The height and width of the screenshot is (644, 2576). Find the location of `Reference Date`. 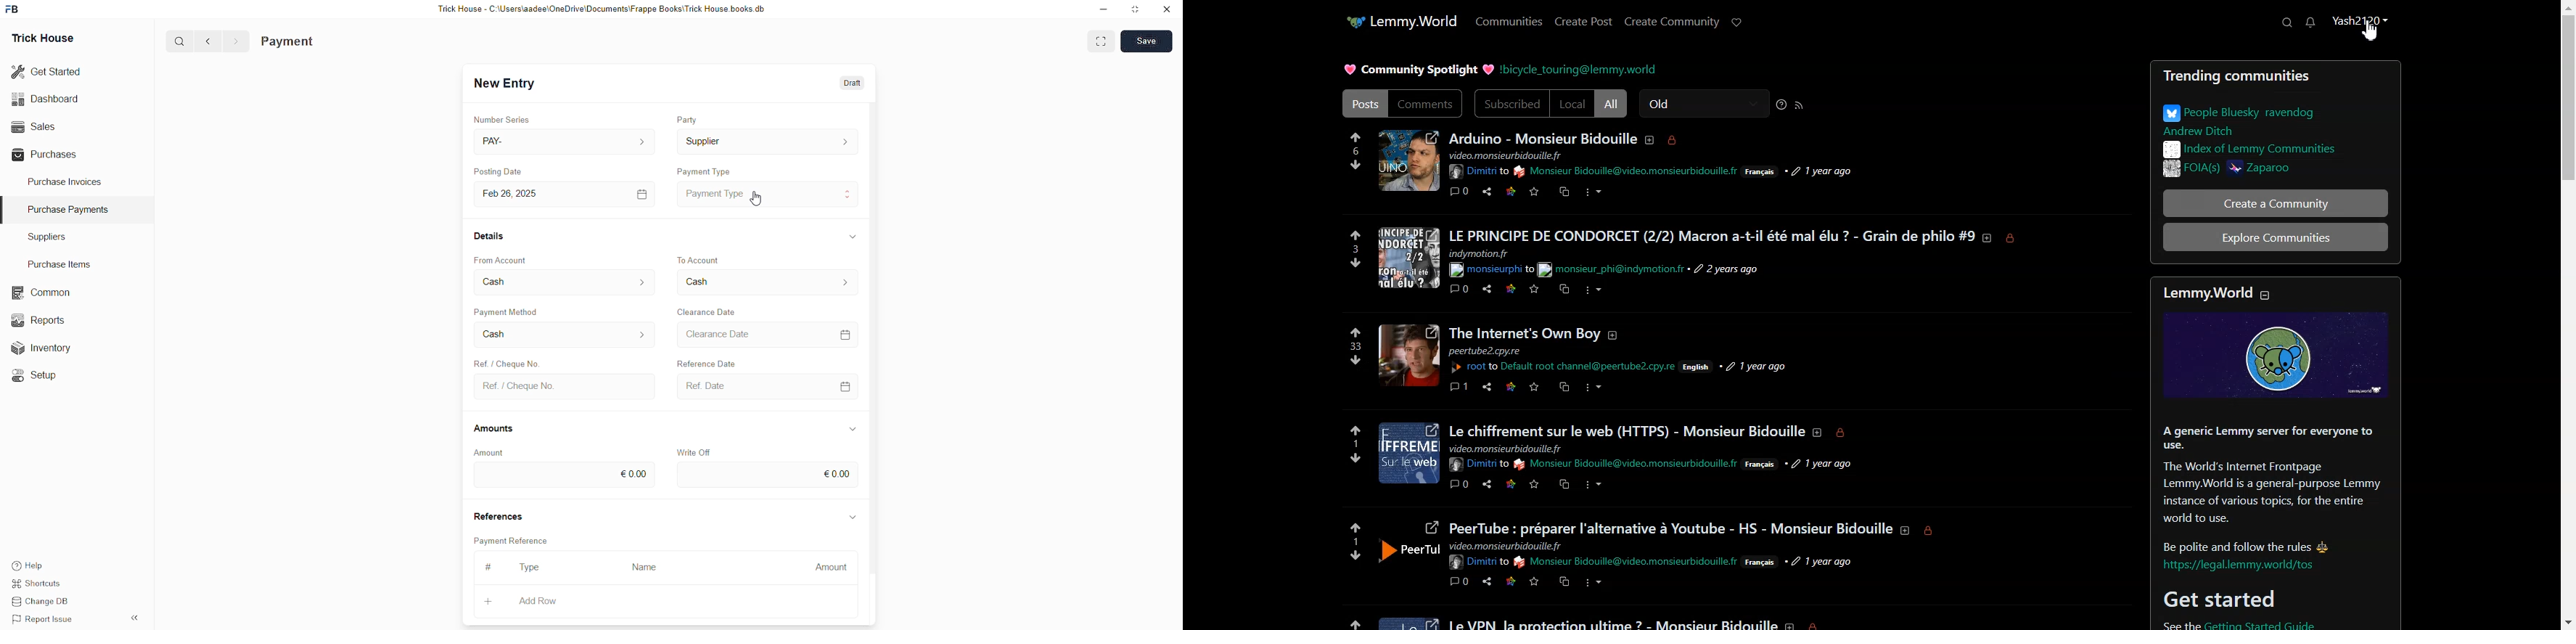

Reference Date is located at coordinates (720, 364).